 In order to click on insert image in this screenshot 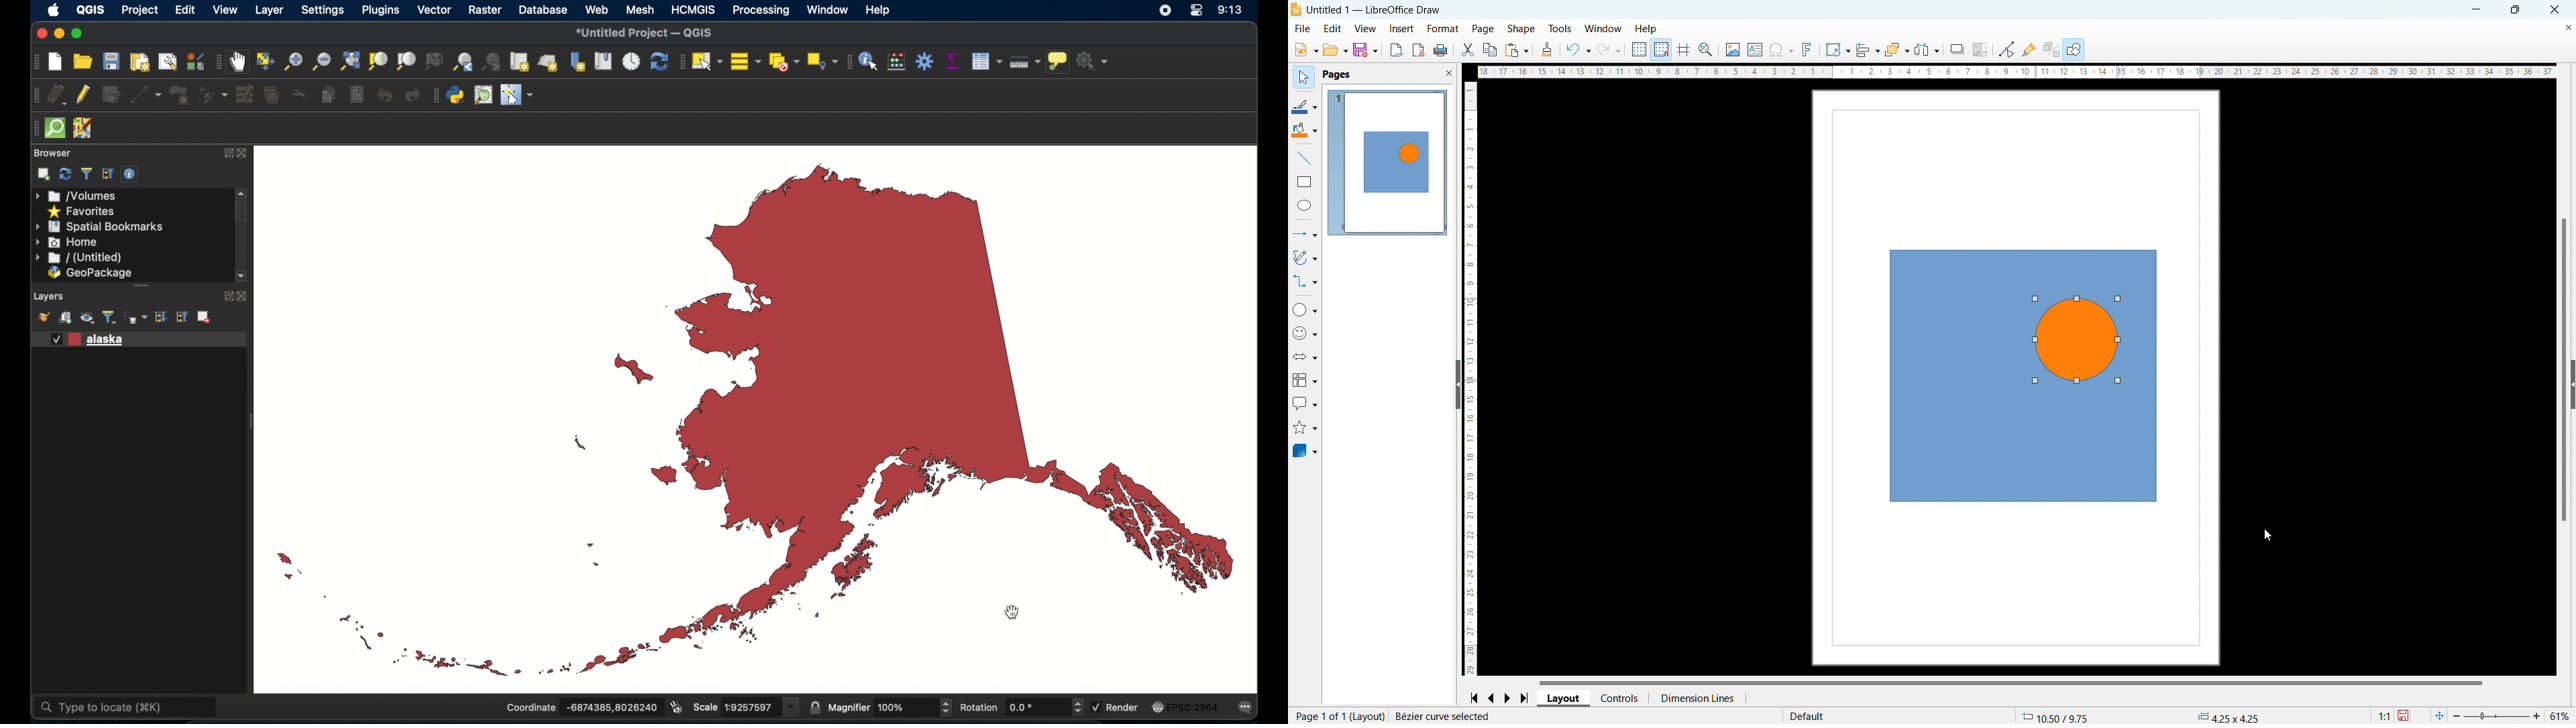, I will do `click(1733, 49)`.